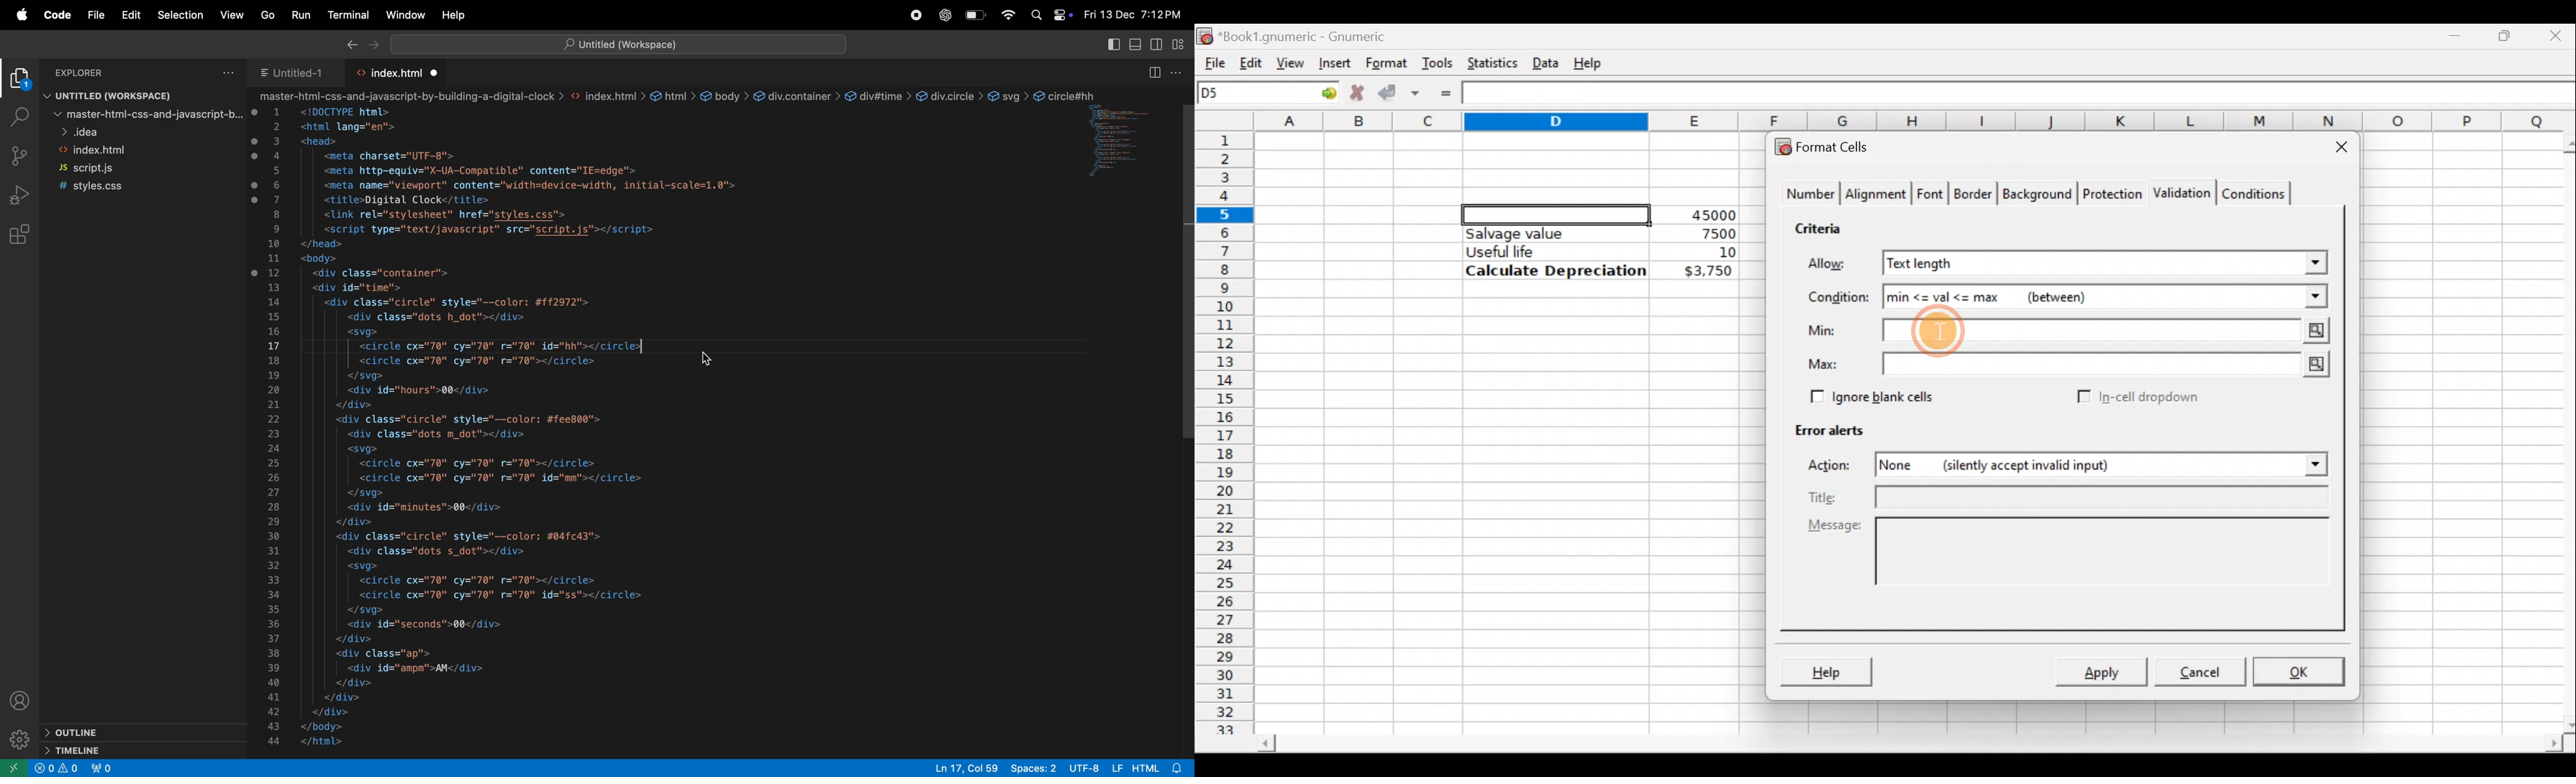  What do you see at coordinates (2053, 464) in the screenshot?
I see `None (silently accept invalid input)` at bounding box center [2053, 464].